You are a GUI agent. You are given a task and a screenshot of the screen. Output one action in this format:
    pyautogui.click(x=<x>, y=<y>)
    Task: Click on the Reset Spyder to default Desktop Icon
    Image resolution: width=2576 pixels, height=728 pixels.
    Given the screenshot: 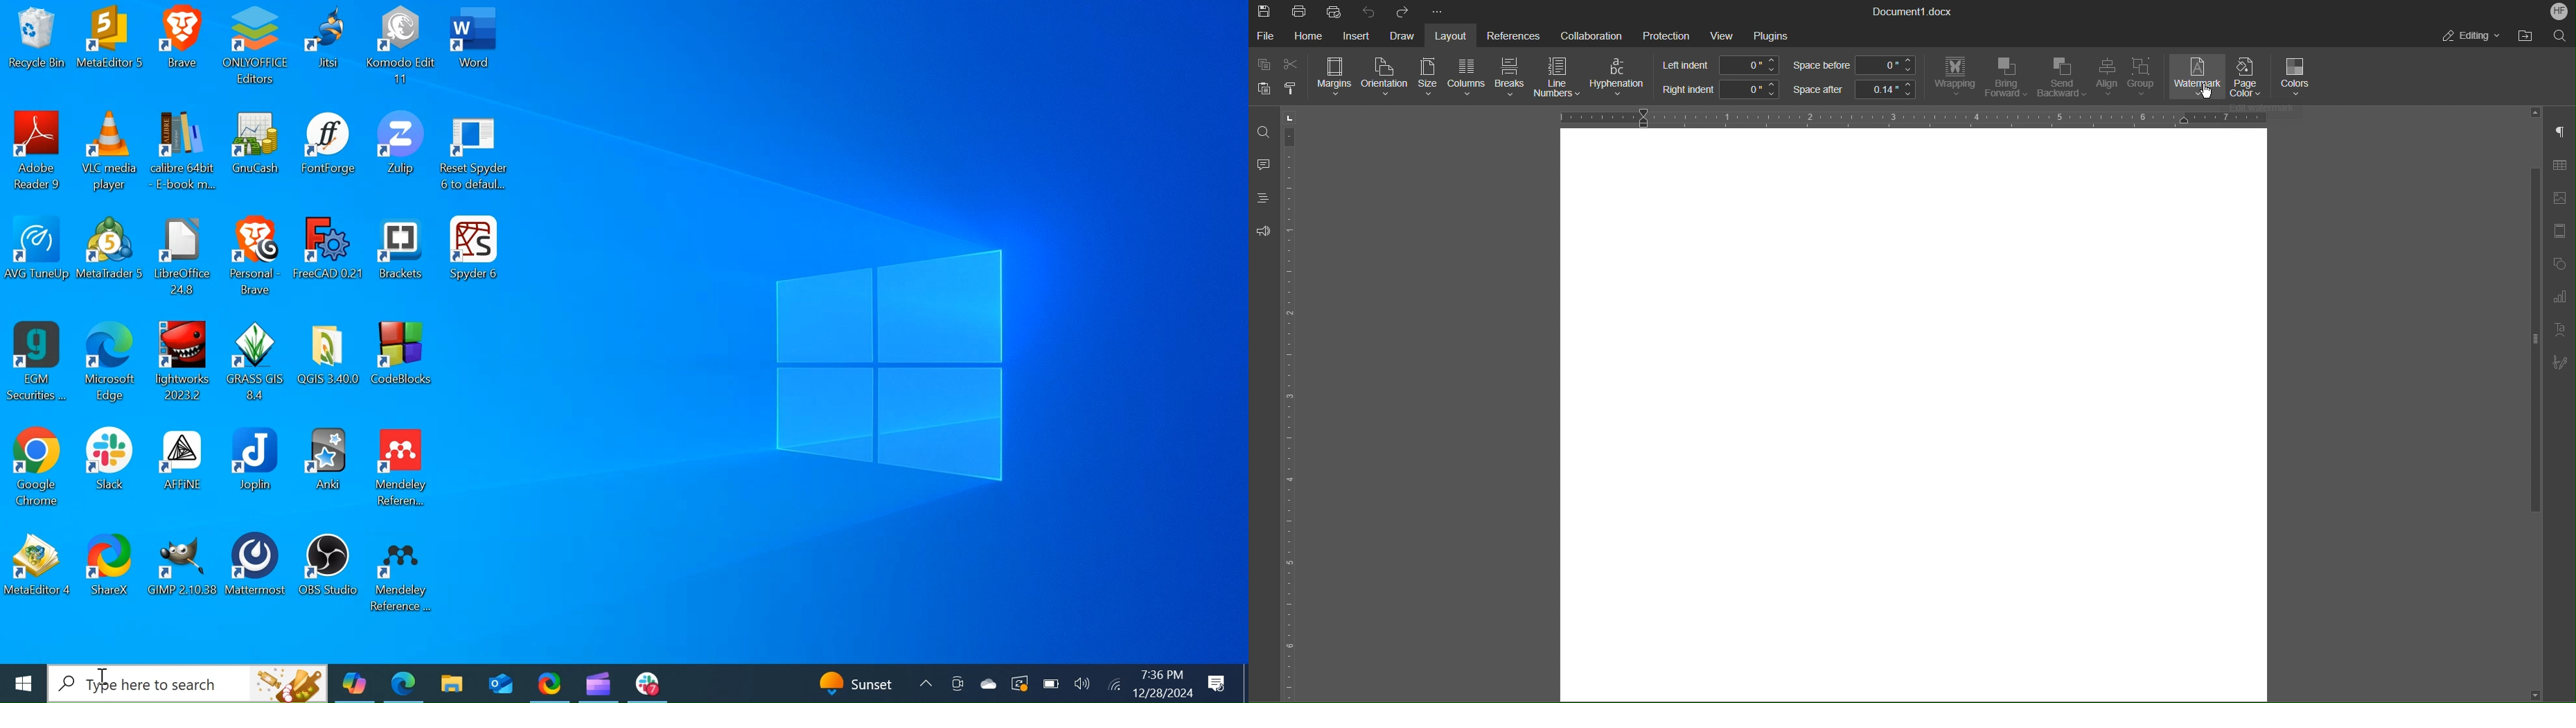 What is the action you would take?
    pyautogui.click(x=474, y=156)
    